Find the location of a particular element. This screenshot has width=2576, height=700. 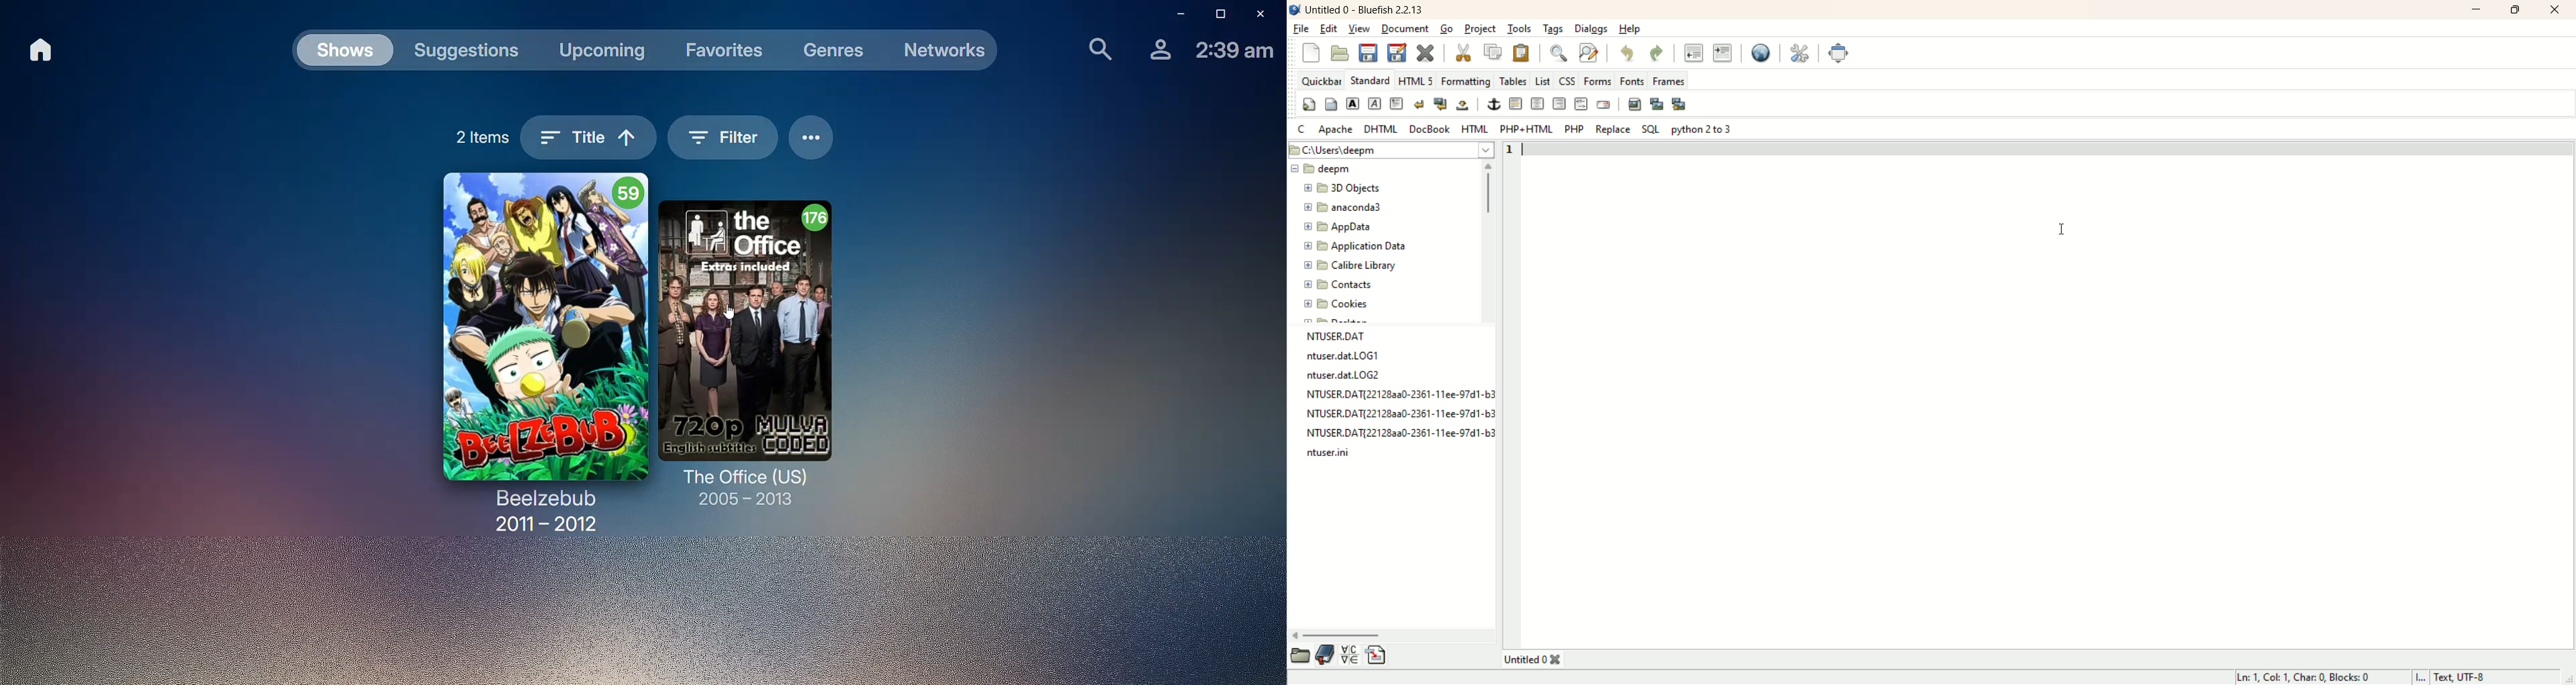

Account is located at coordinates (1156, 51).